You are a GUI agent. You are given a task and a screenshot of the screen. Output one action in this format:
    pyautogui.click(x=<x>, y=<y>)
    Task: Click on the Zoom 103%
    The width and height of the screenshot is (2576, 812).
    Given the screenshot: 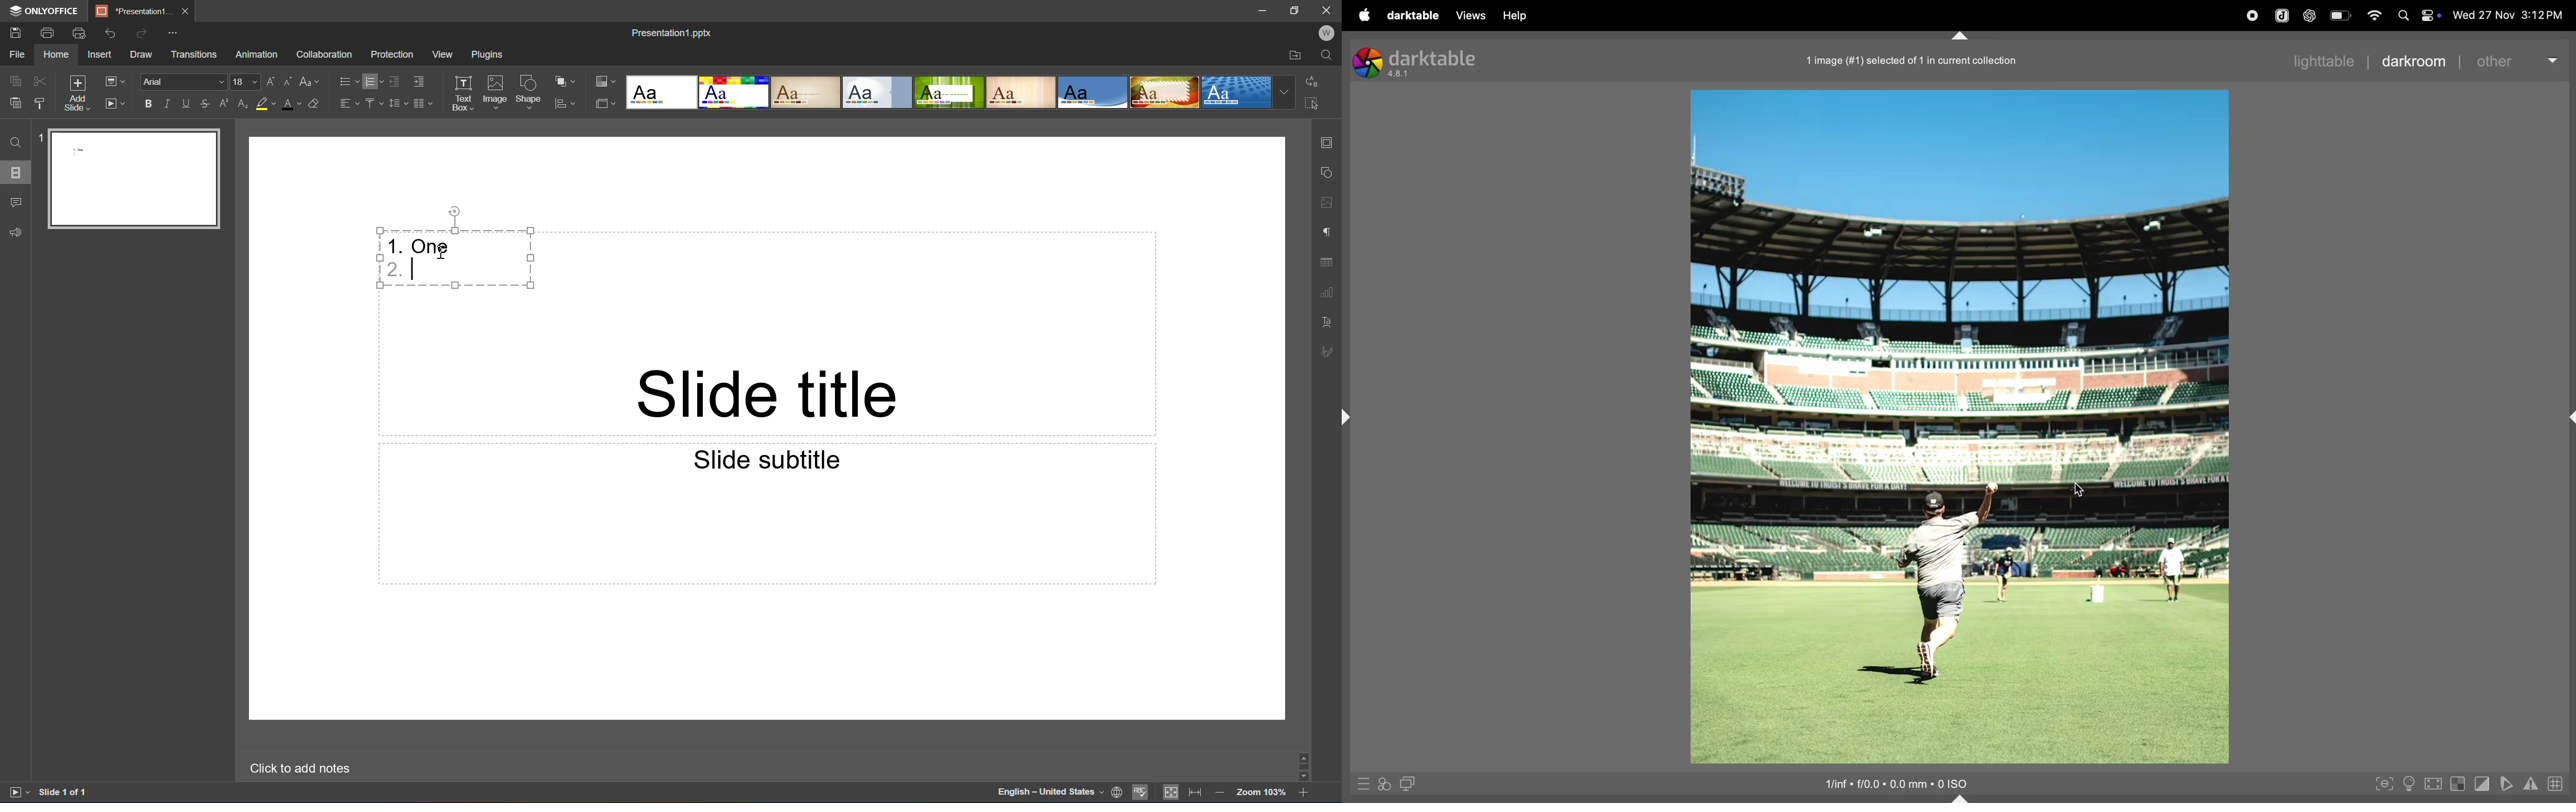 What is the action you would take?
    pyautogui.click(x=1262, y=795)
    